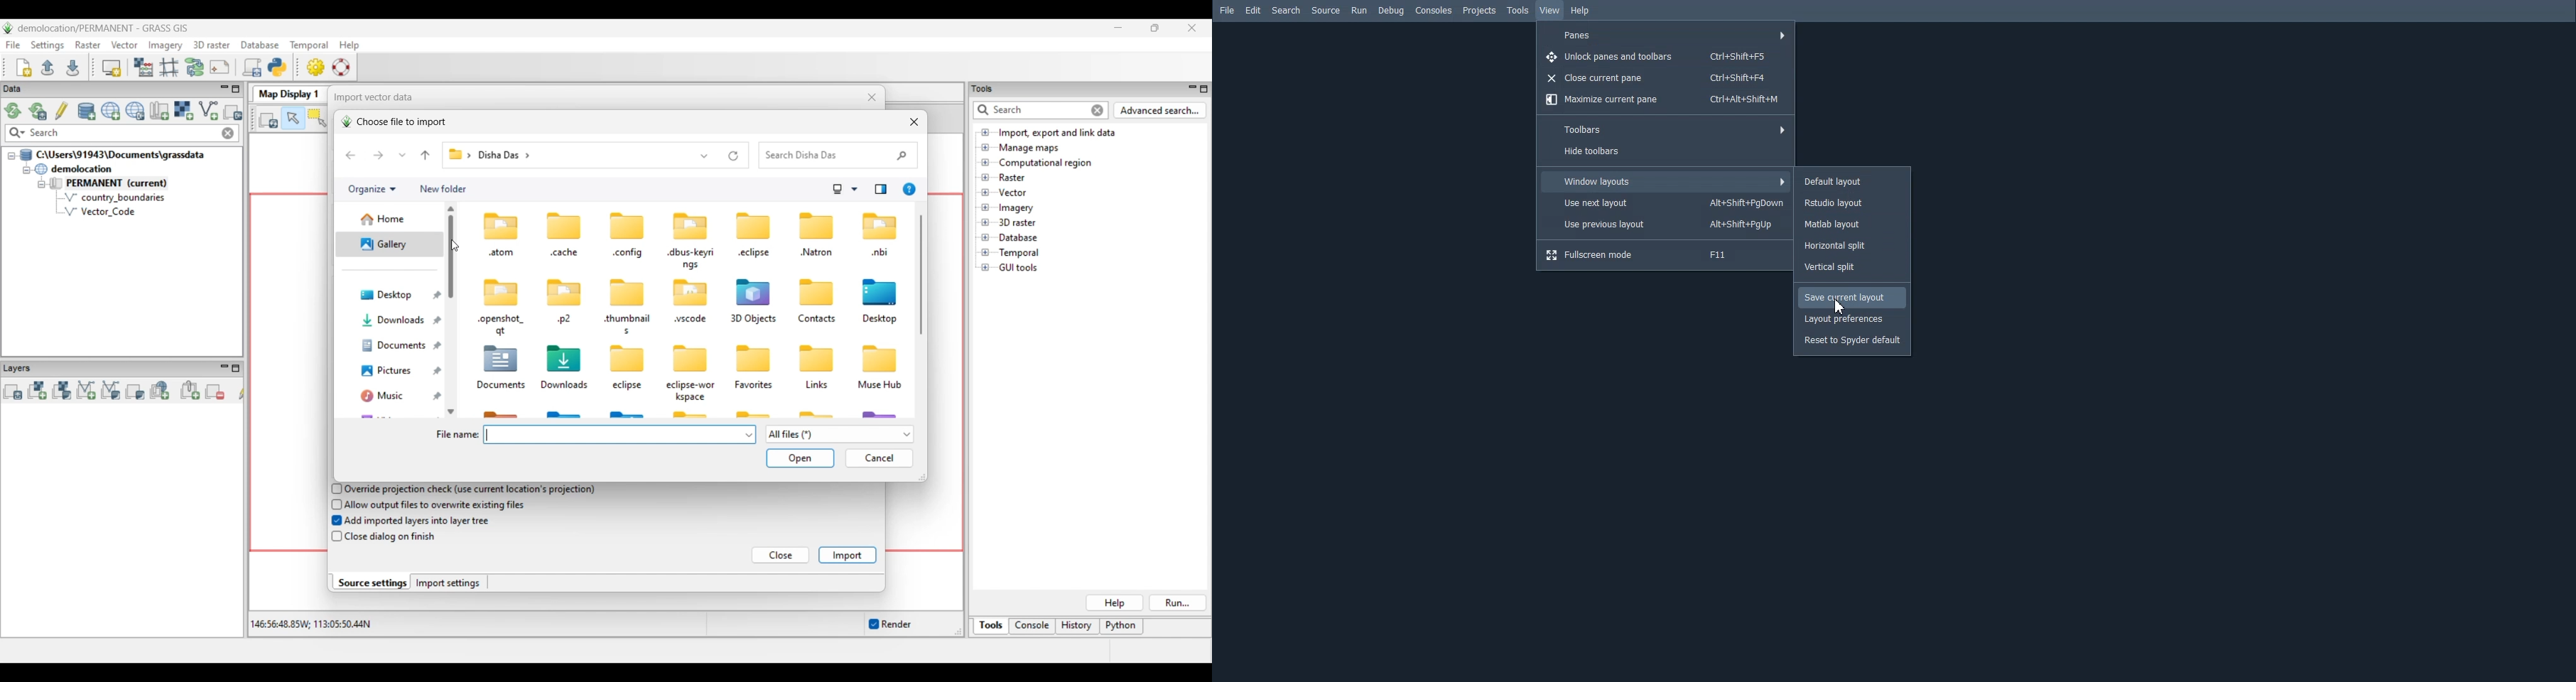 The width and height of the screenshot is (2576, 700). What do you see at coordinates (1666, 181) in the screenshot?
I see `Window layout` at bounding box center [1666, 181].